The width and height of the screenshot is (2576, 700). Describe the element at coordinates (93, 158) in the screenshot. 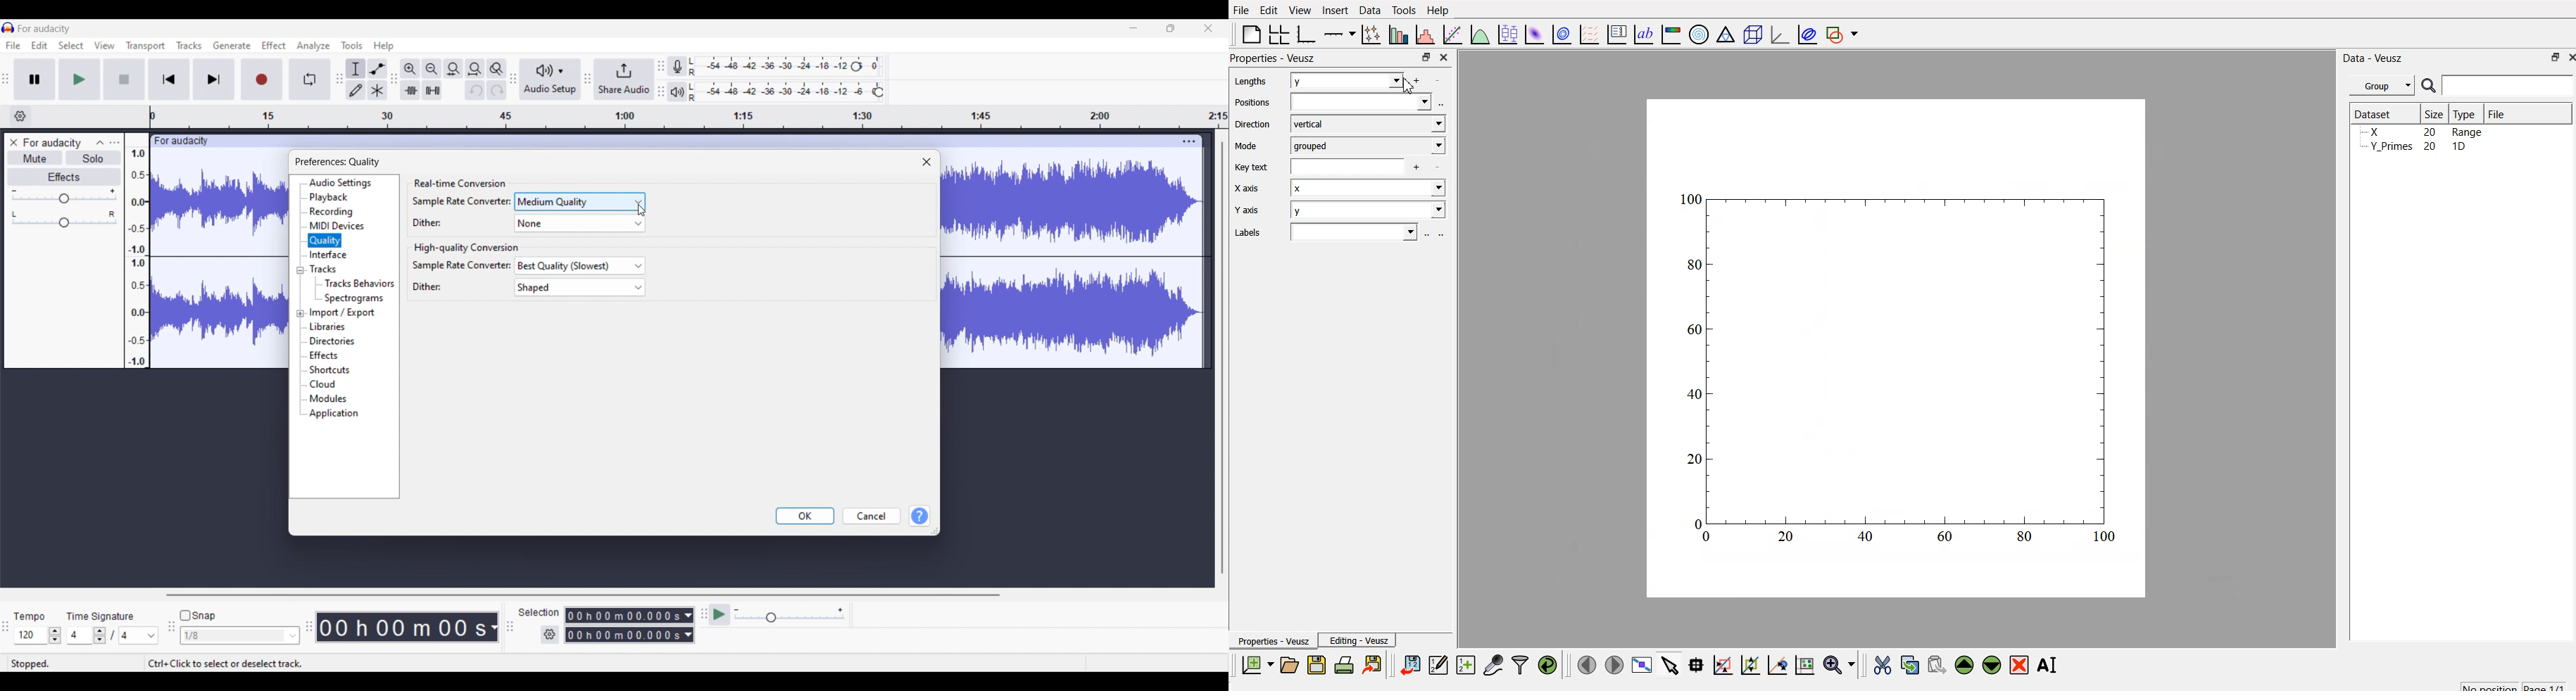

I see `Solo` at that location.